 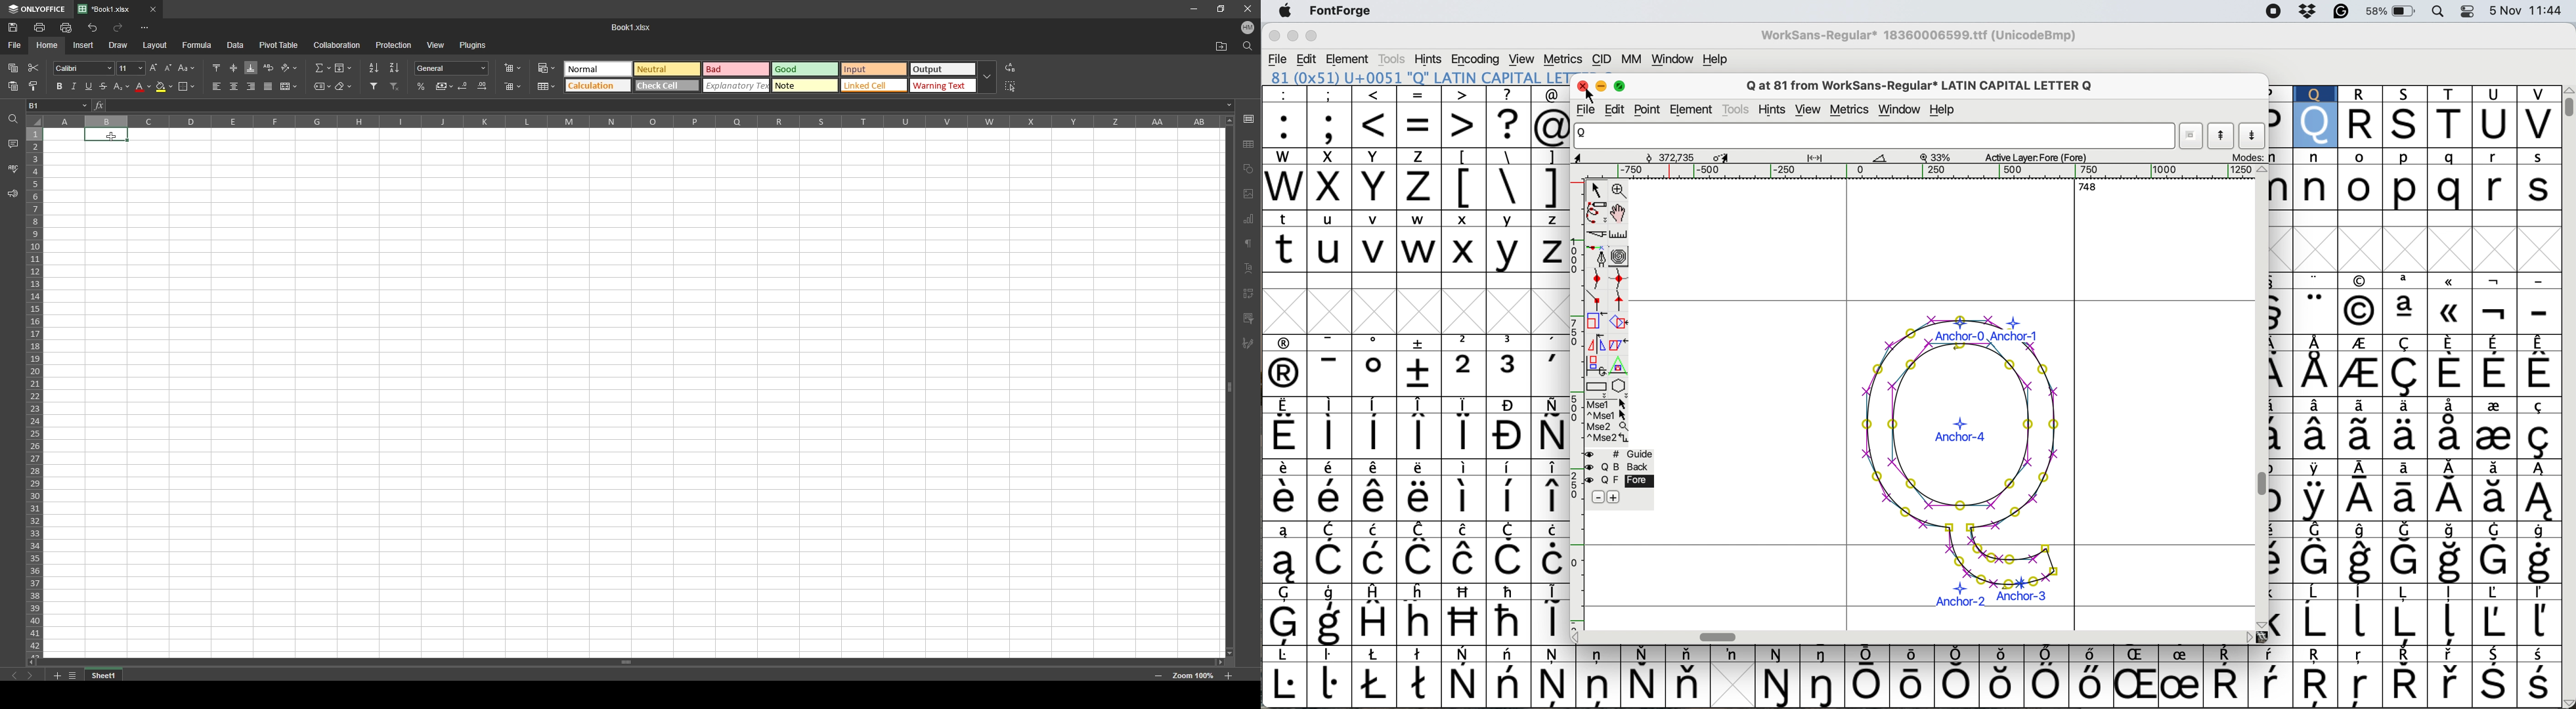 What do you see at coordinates (435, 45) in the screenshot?
I see `view` at bounding box center [435, 45].